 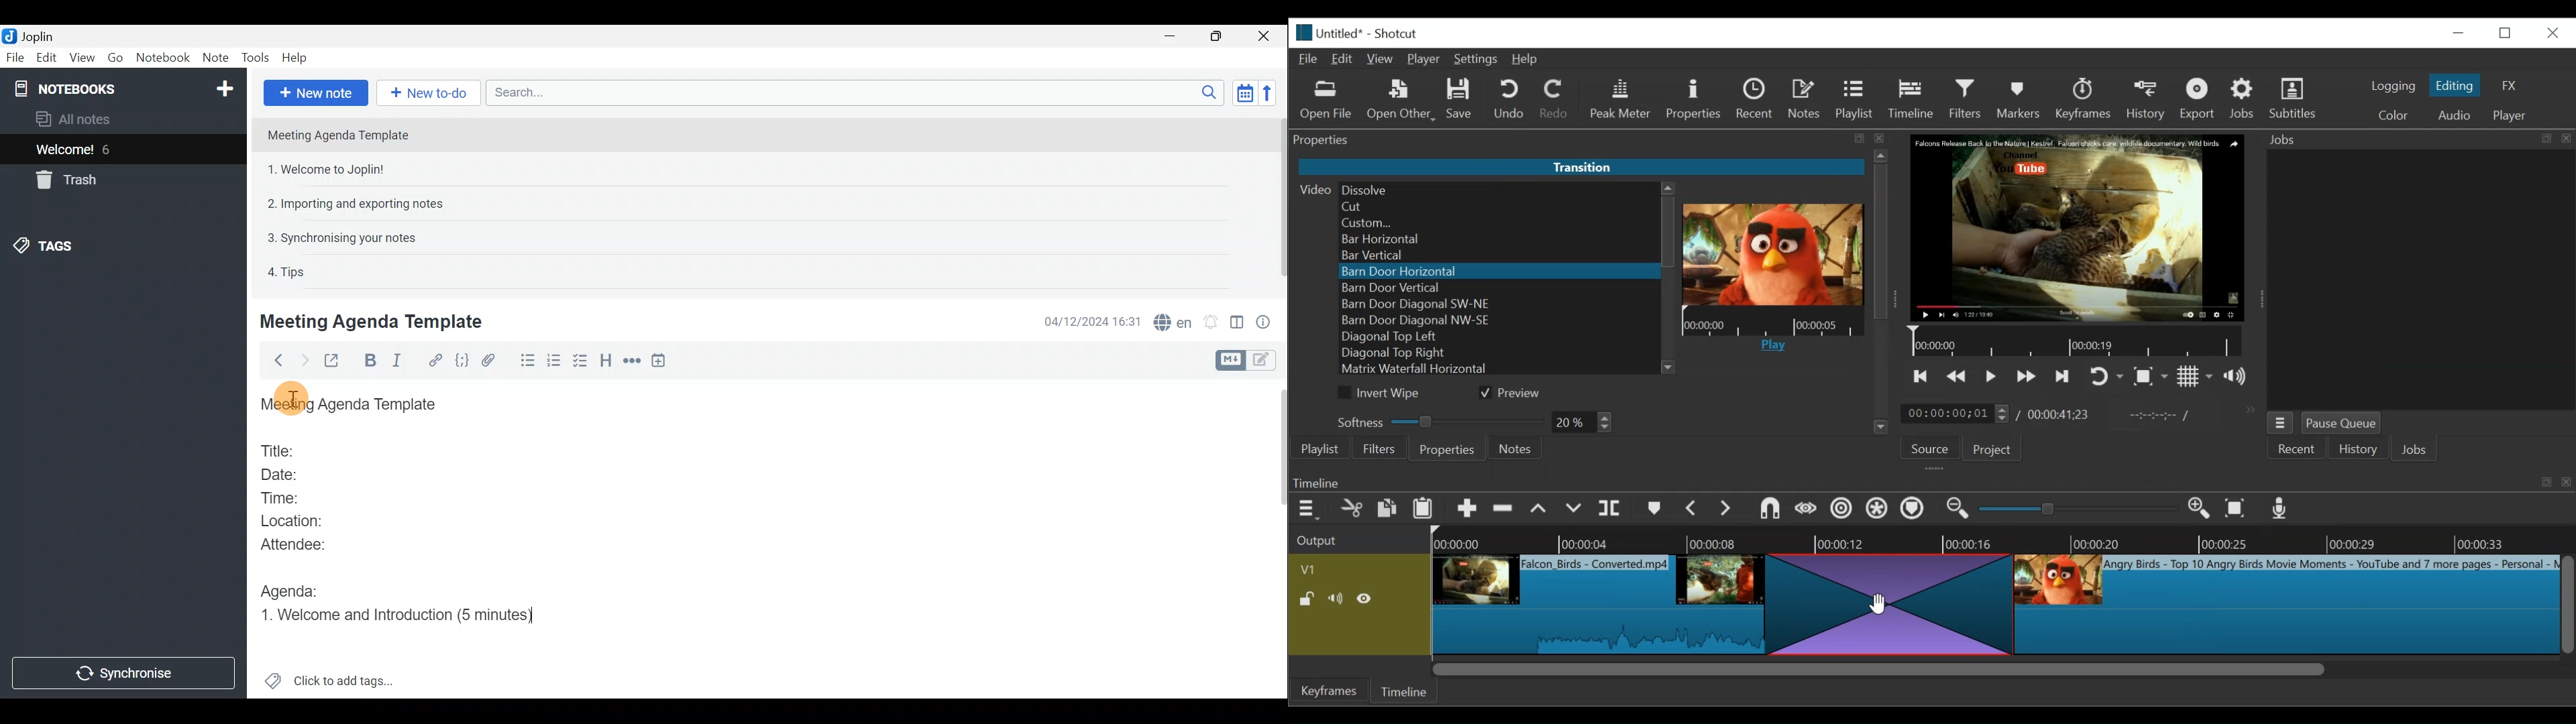 What do you see at coordinates (64, 180) in the screenshot?
I see `Trash` at bounding box center [64, 180].